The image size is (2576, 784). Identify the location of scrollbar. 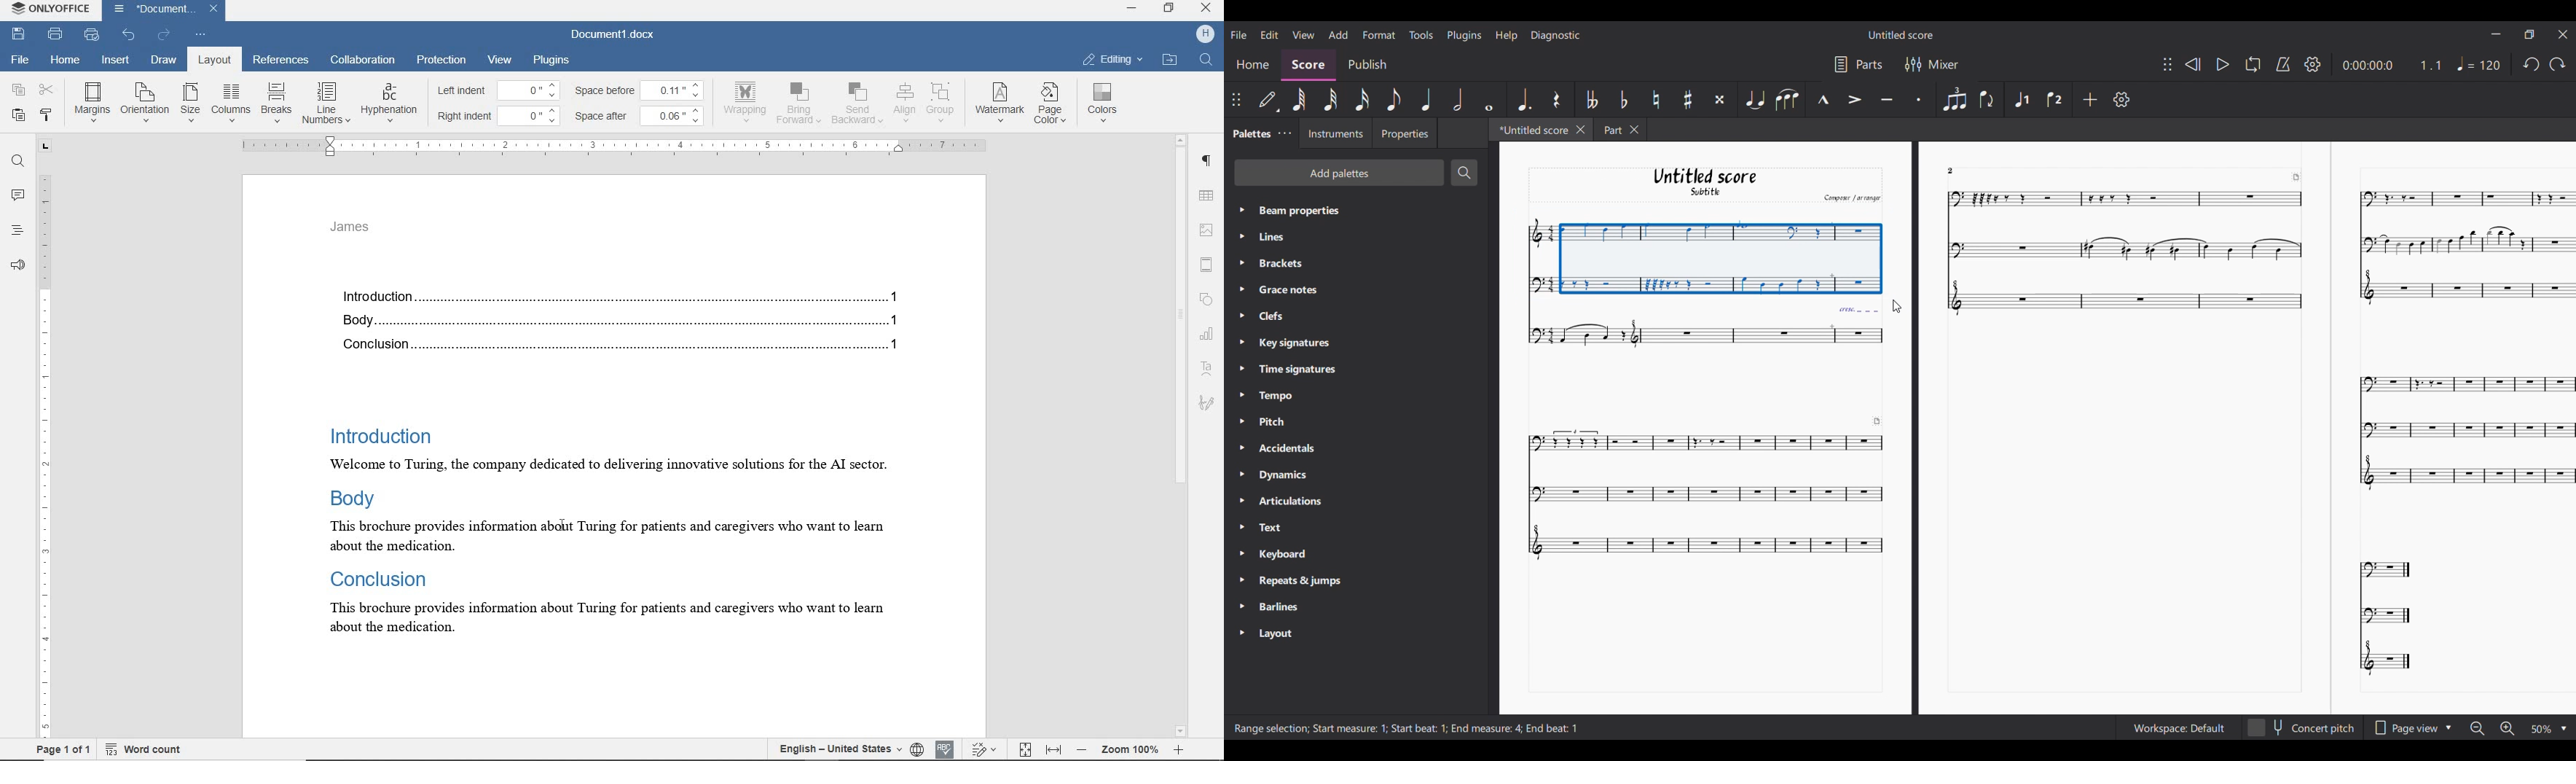
(1181, 436).